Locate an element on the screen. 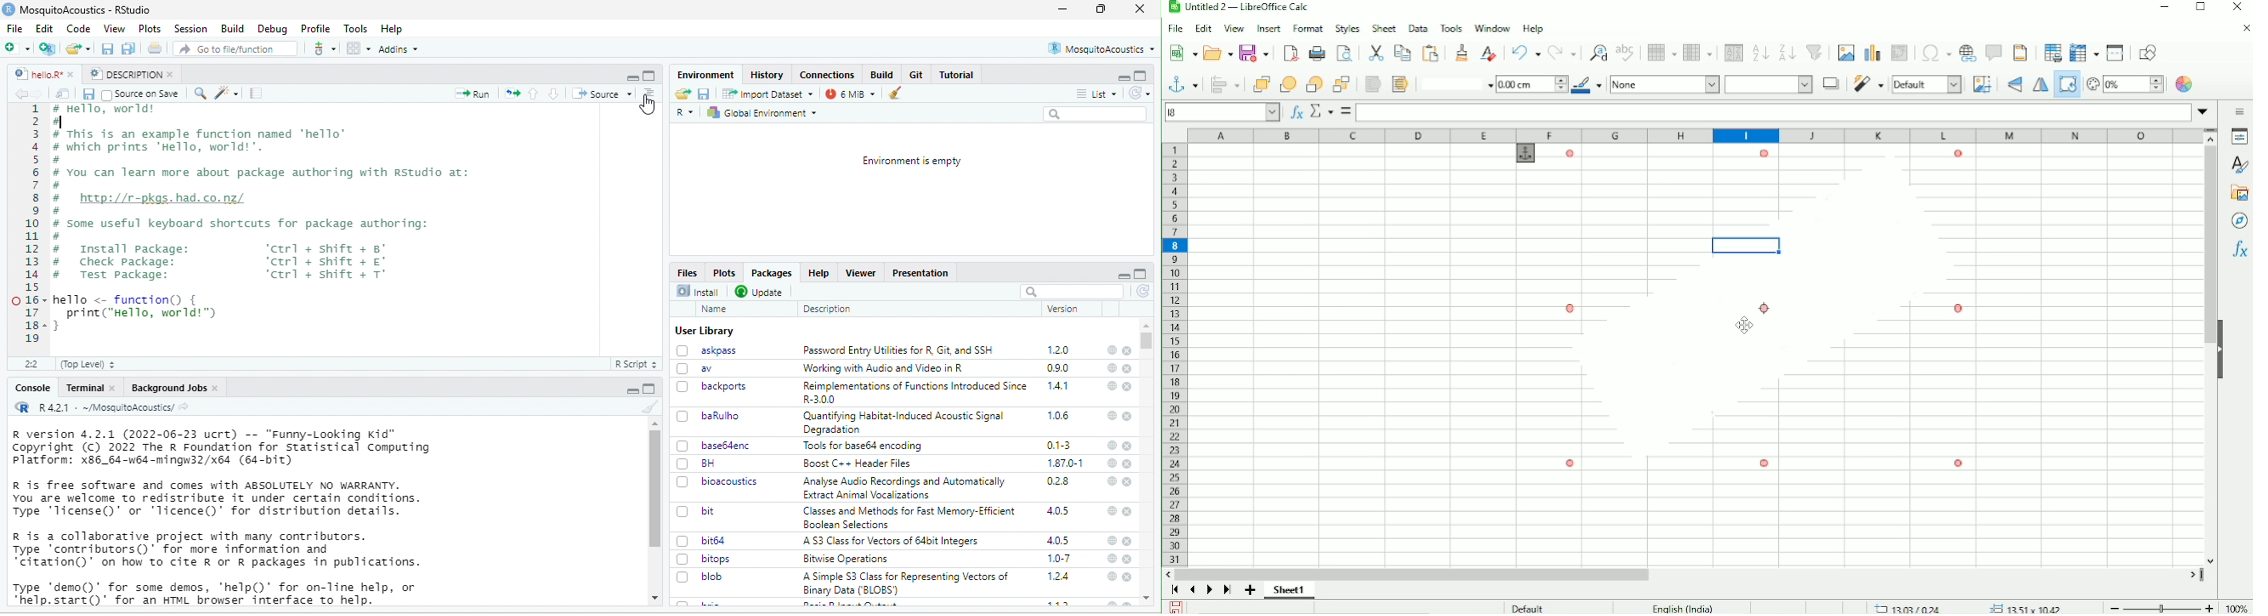  Tools is located at coordinates (356, 29).